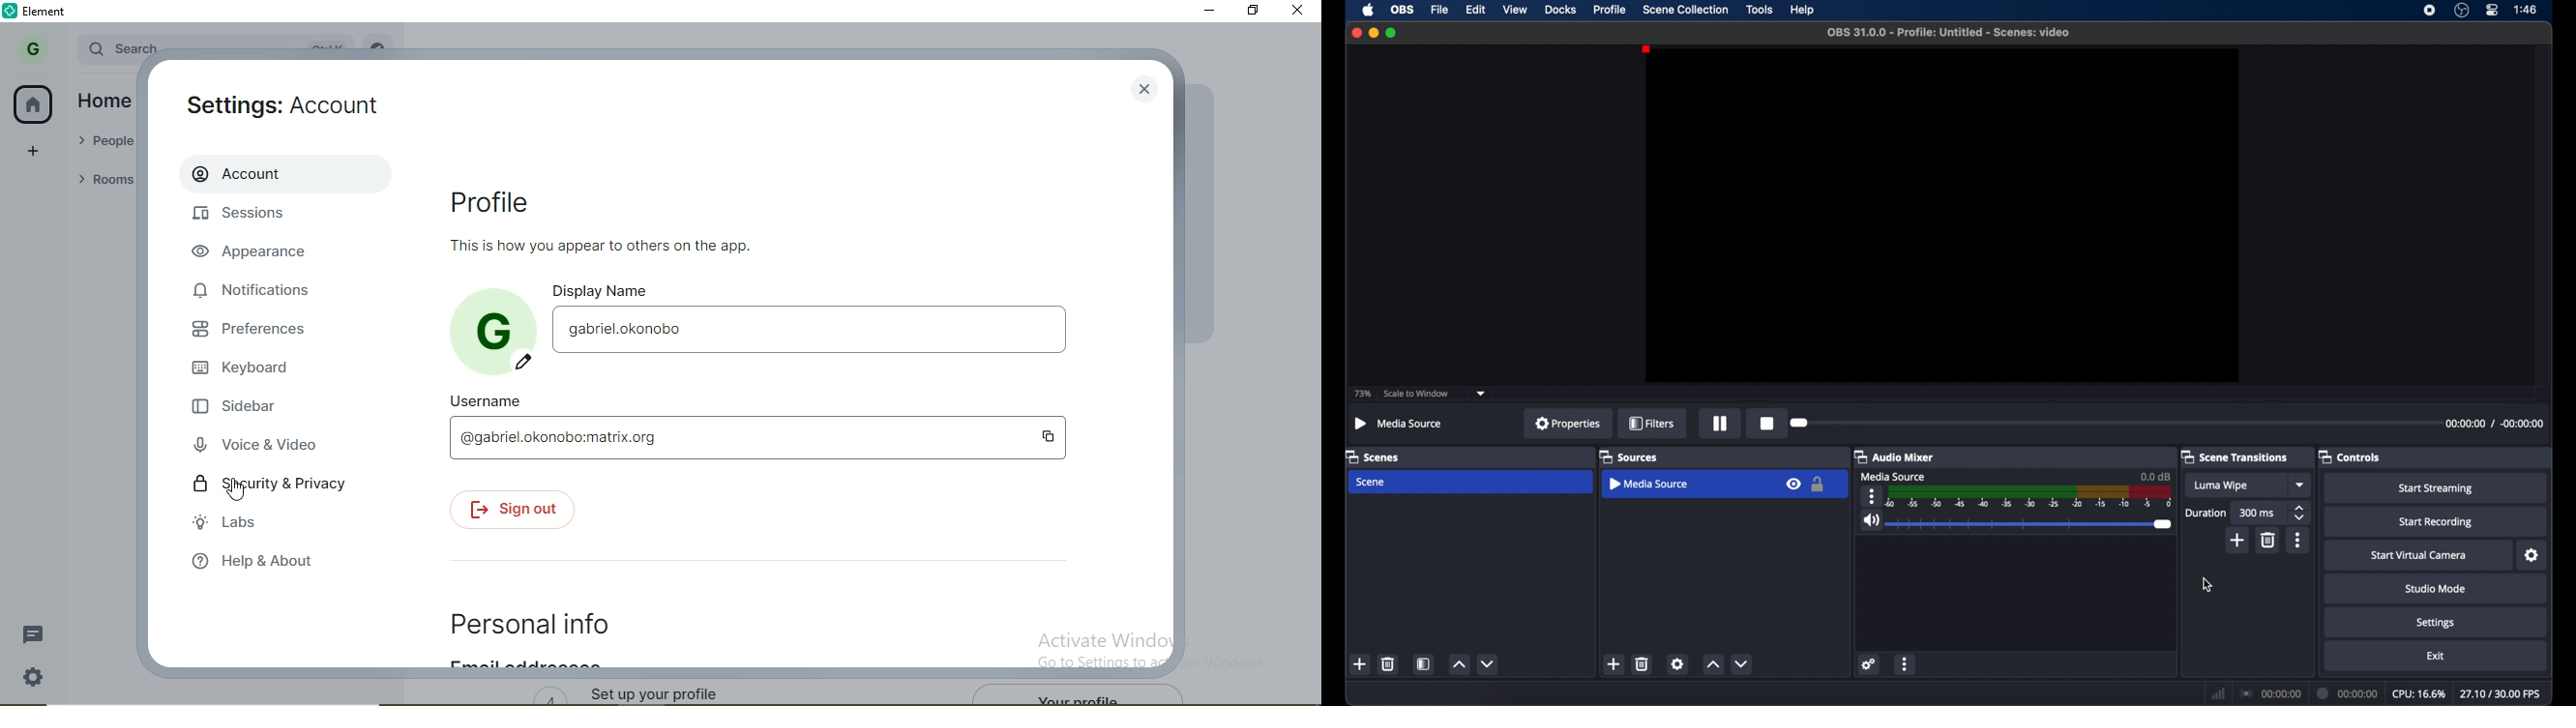  What do you see at coordinates (2208, 584) in the screenshot?
I see `cursor` at bounding box center [2208, 584].